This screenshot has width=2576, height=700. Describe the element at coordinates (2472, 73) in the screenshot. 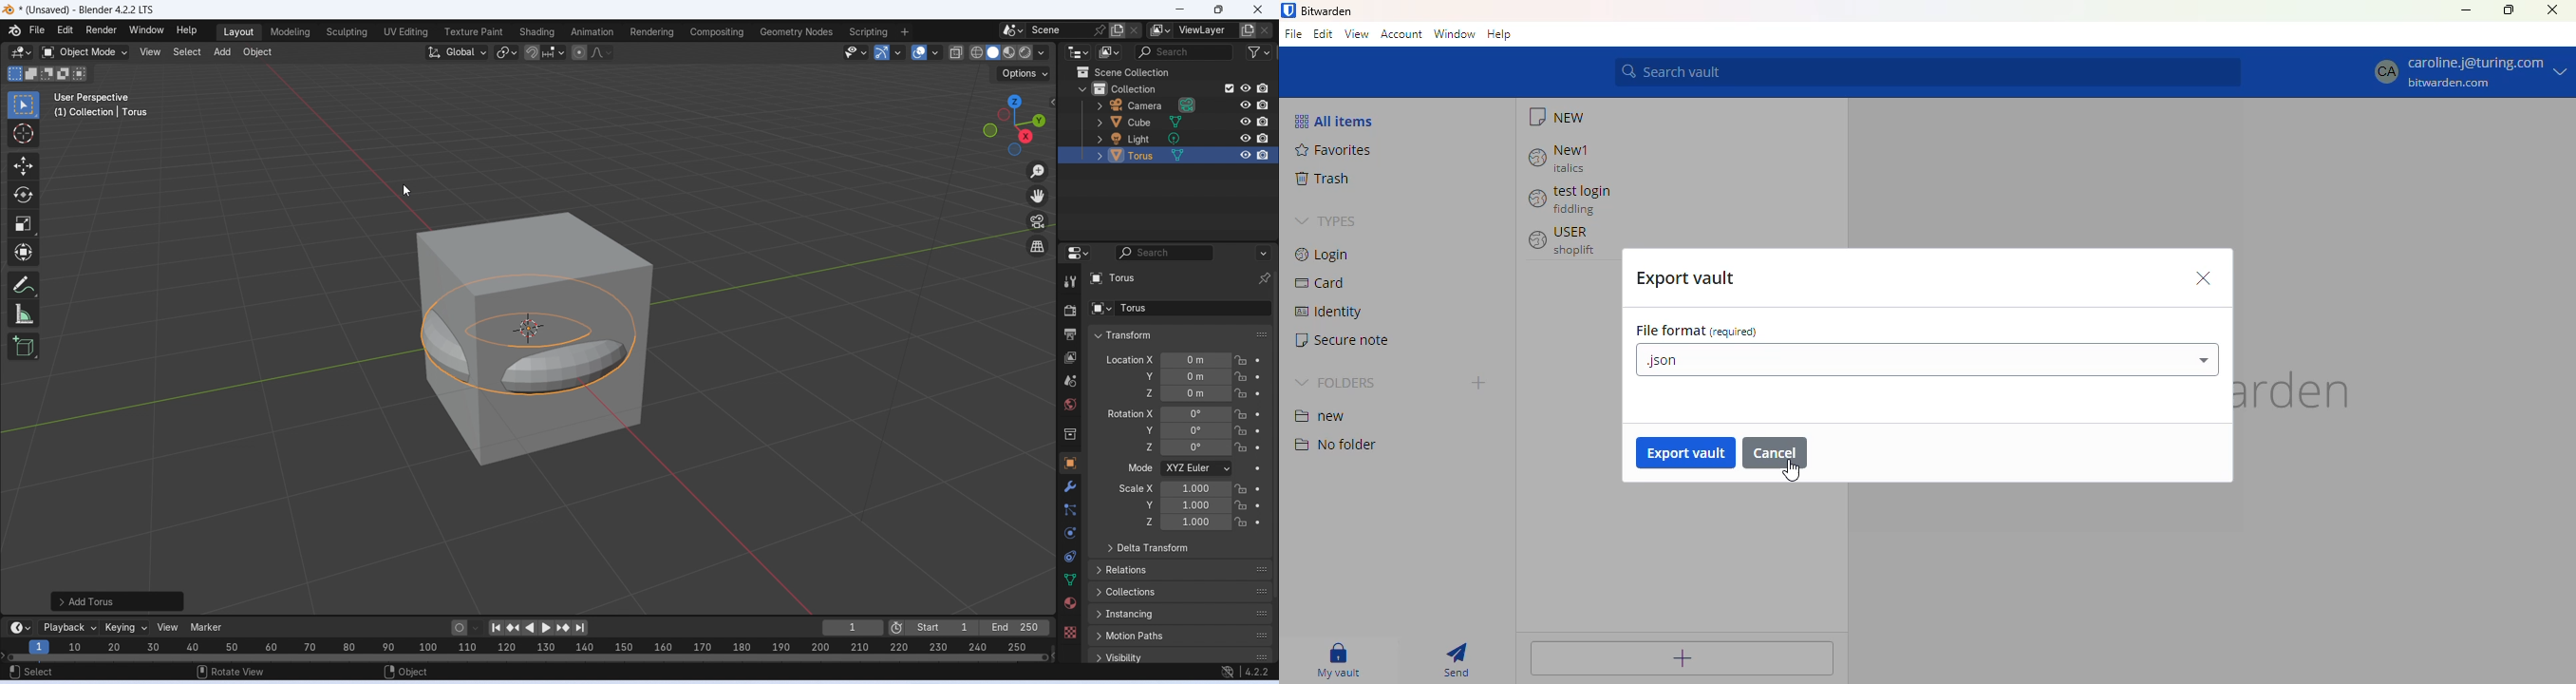

I see `CA Caroline.j@turing.com` at that location.